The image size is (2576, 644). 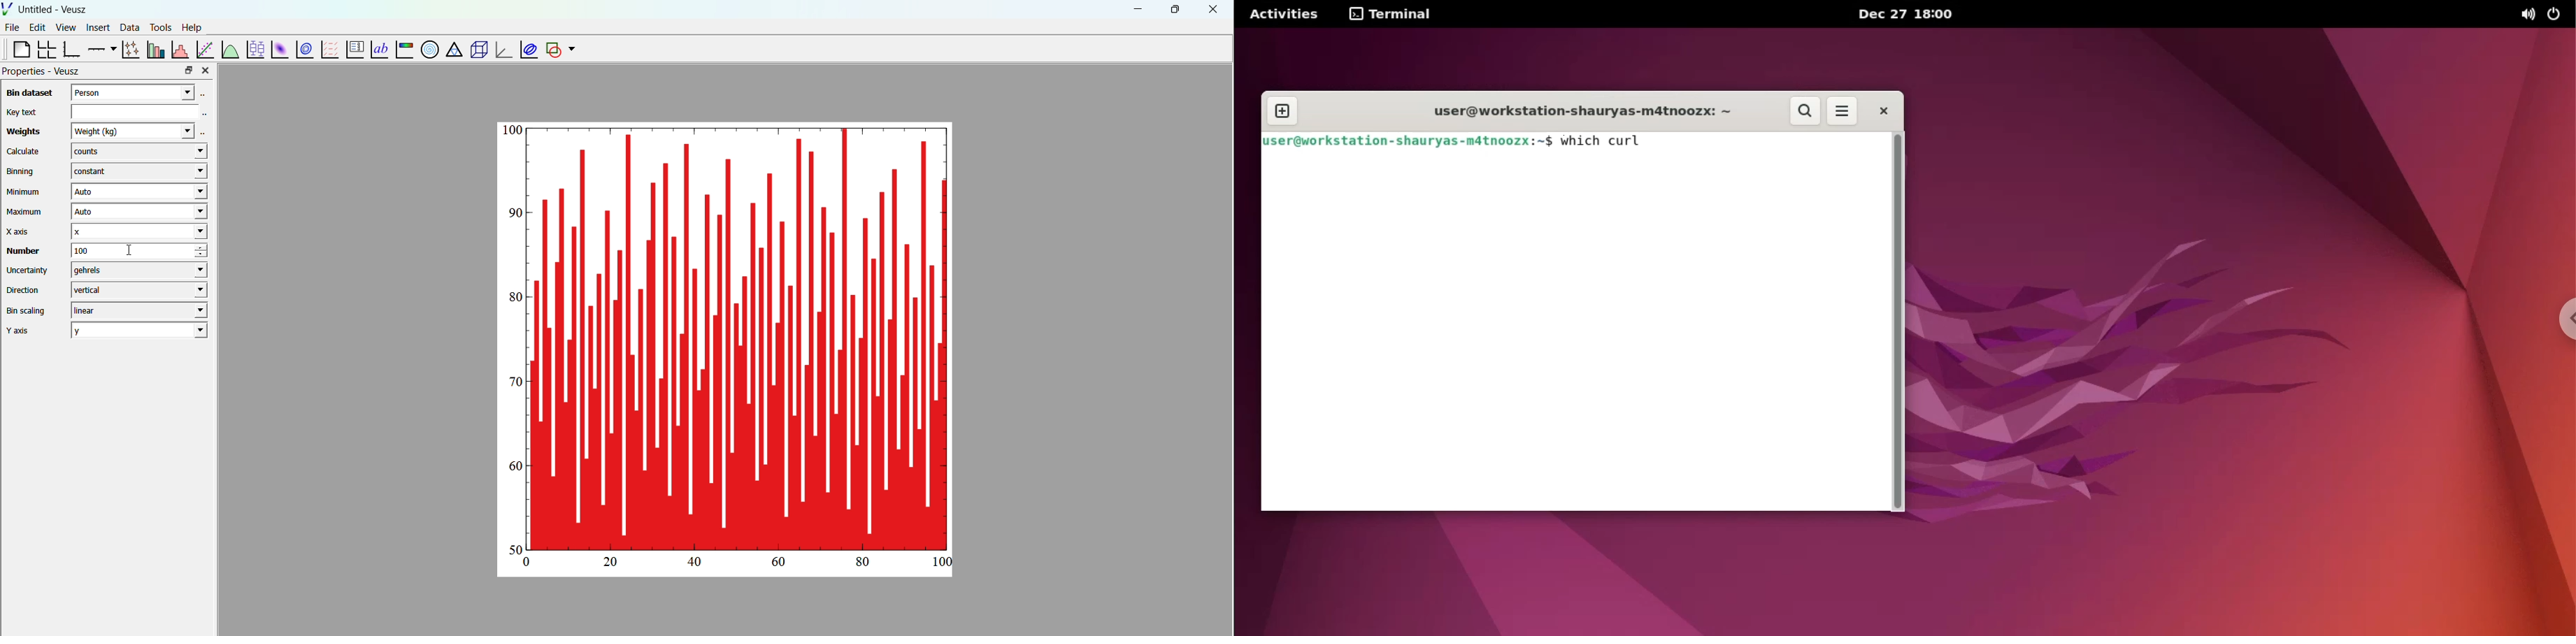 I want to click on close property bar, so click(x=207, y=70).